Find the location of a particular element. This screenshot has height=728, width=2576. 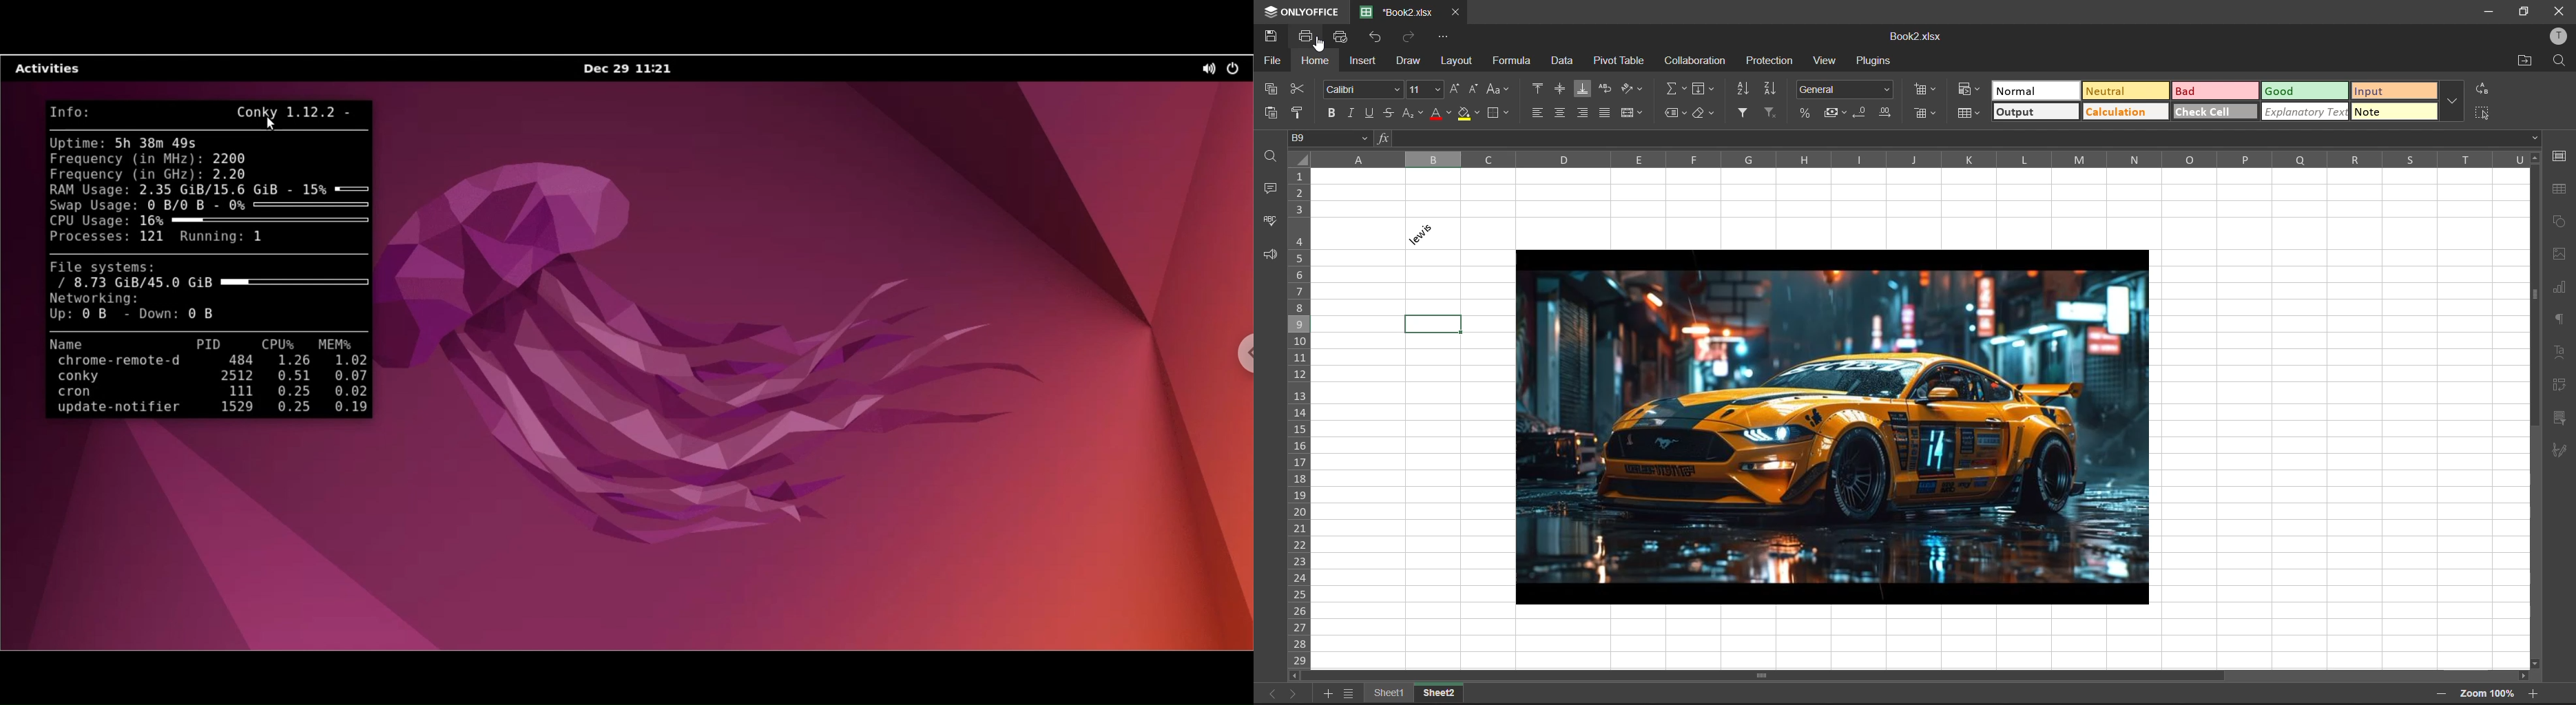

view is located at coordinates (1824, 63).